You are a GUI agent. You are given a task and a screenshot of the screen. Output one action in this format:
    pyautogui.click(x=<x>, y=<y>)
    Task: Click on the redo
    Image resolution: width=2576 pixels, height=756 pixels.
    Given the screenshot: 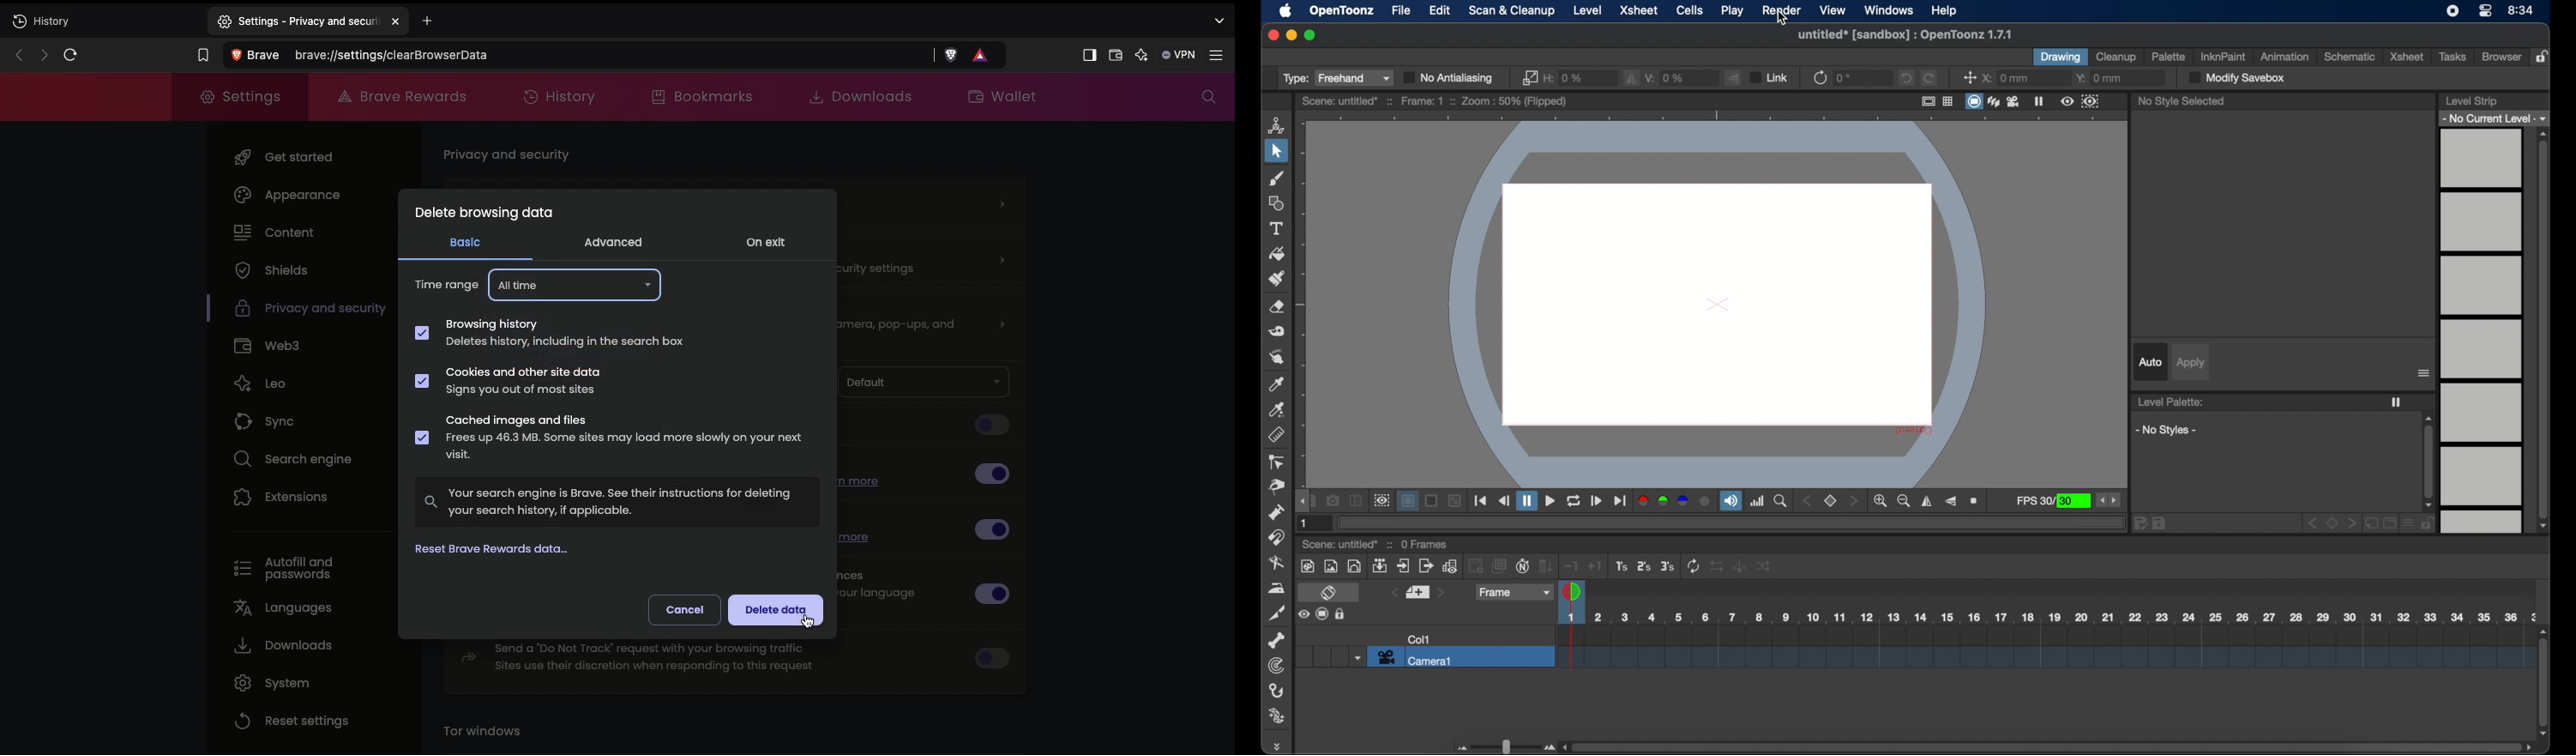 What is the action you would take?
    pyautogui.click(x=1929, y=78)
    